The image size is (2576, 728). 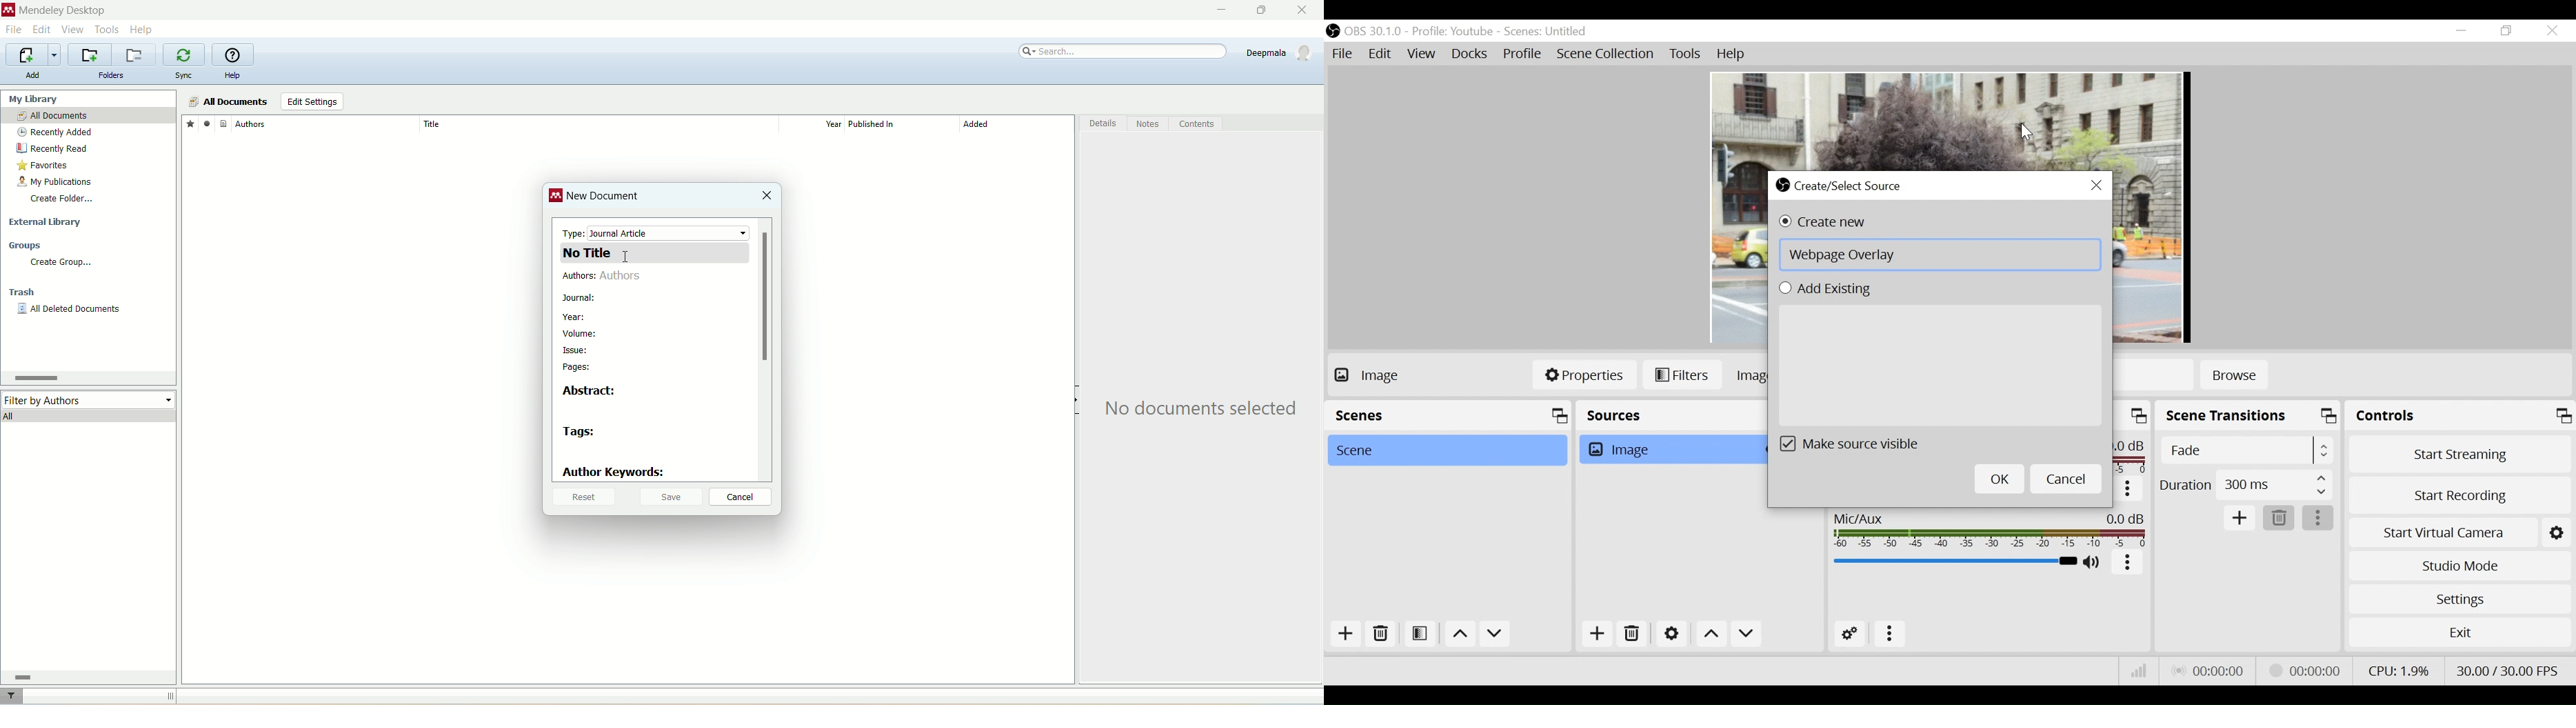 What do you see at coordinates (24, 294) in the screenshot?
I see `trash` at bounding box center [24, 294].